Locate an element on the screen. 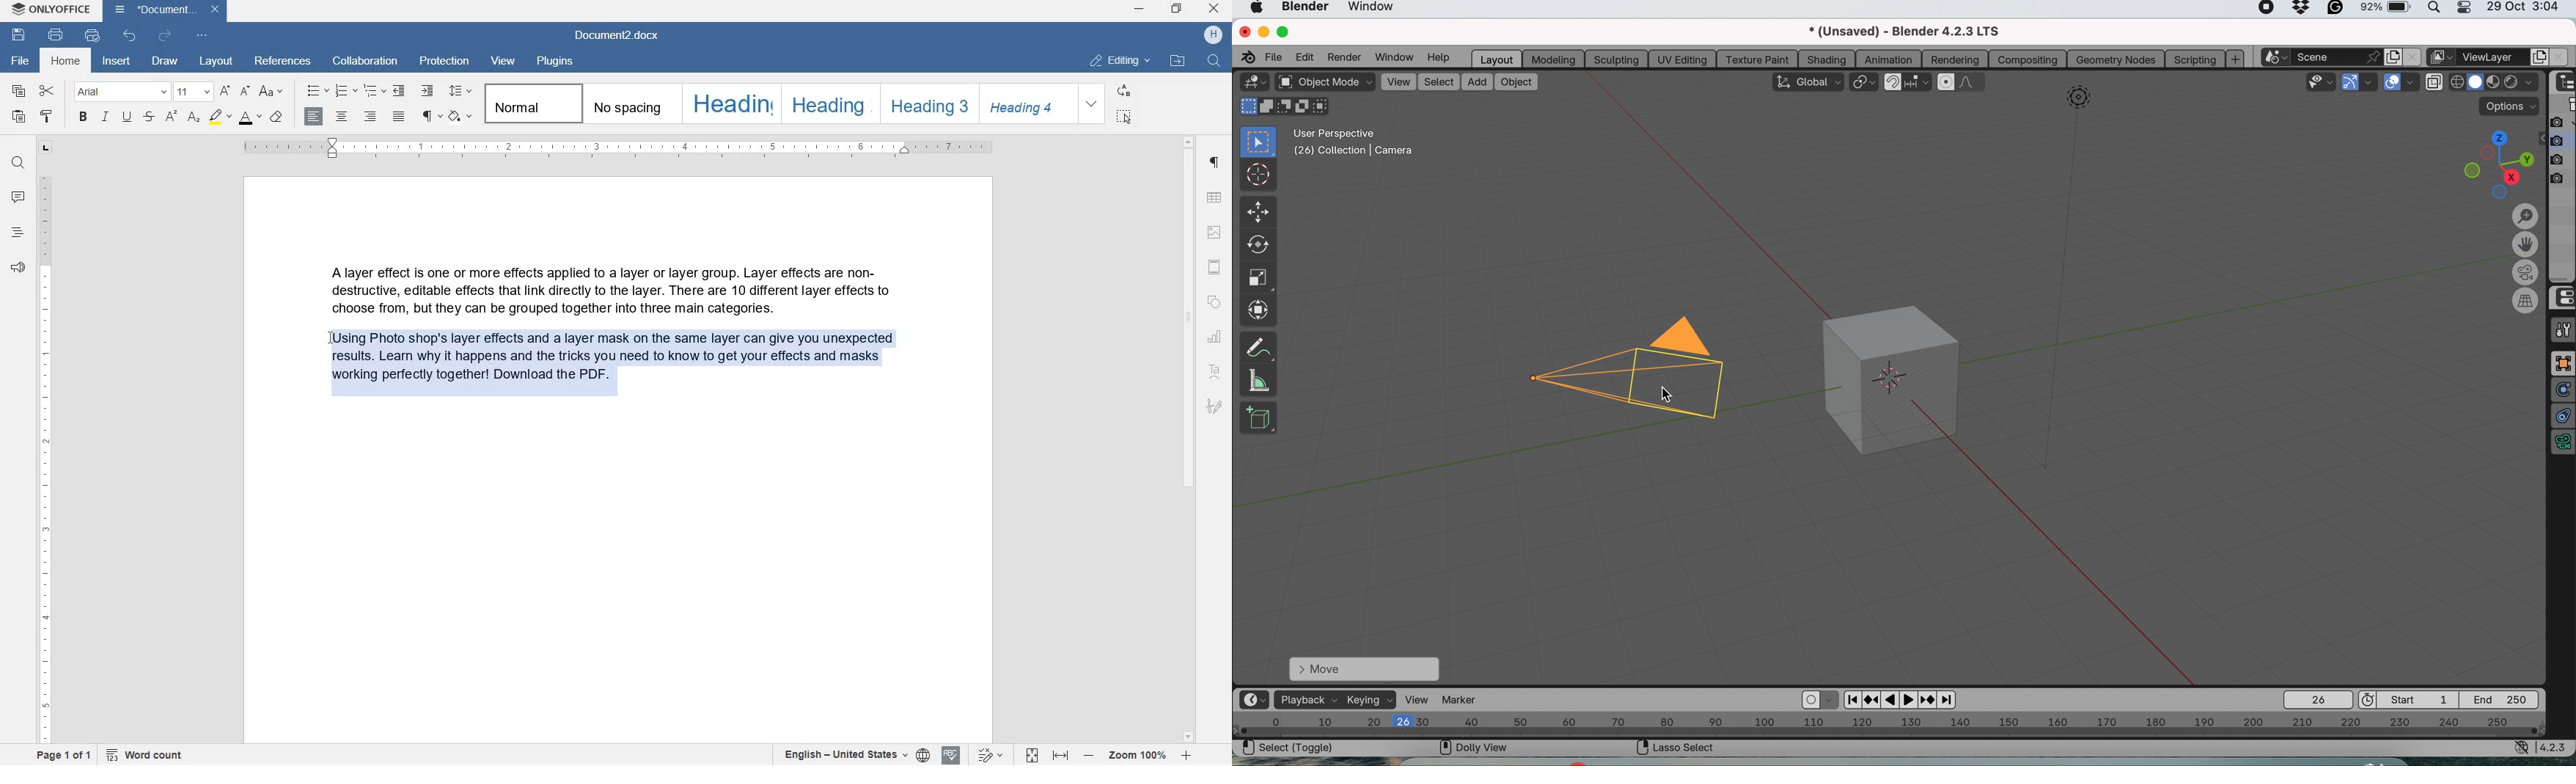  minimize is located at coordinates (1141, 10).